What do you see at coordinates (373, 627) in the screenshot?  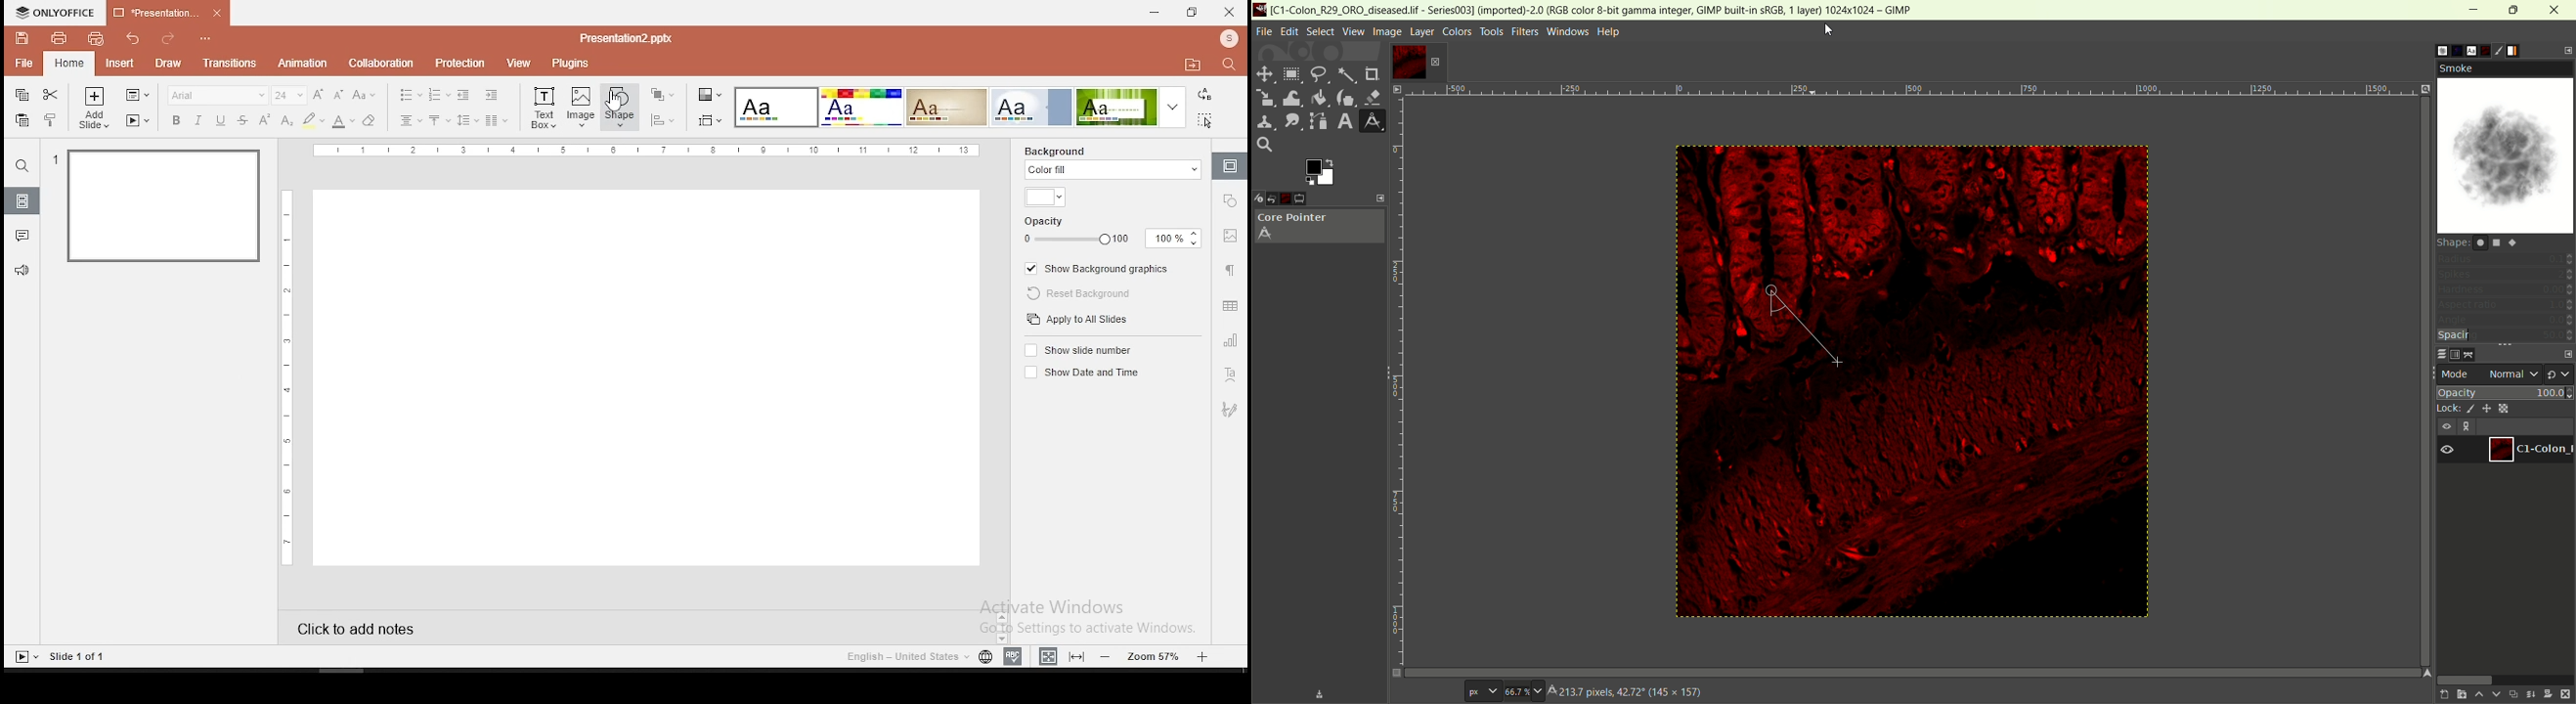 I see `click to add notes` at bounding box center [373, 627].